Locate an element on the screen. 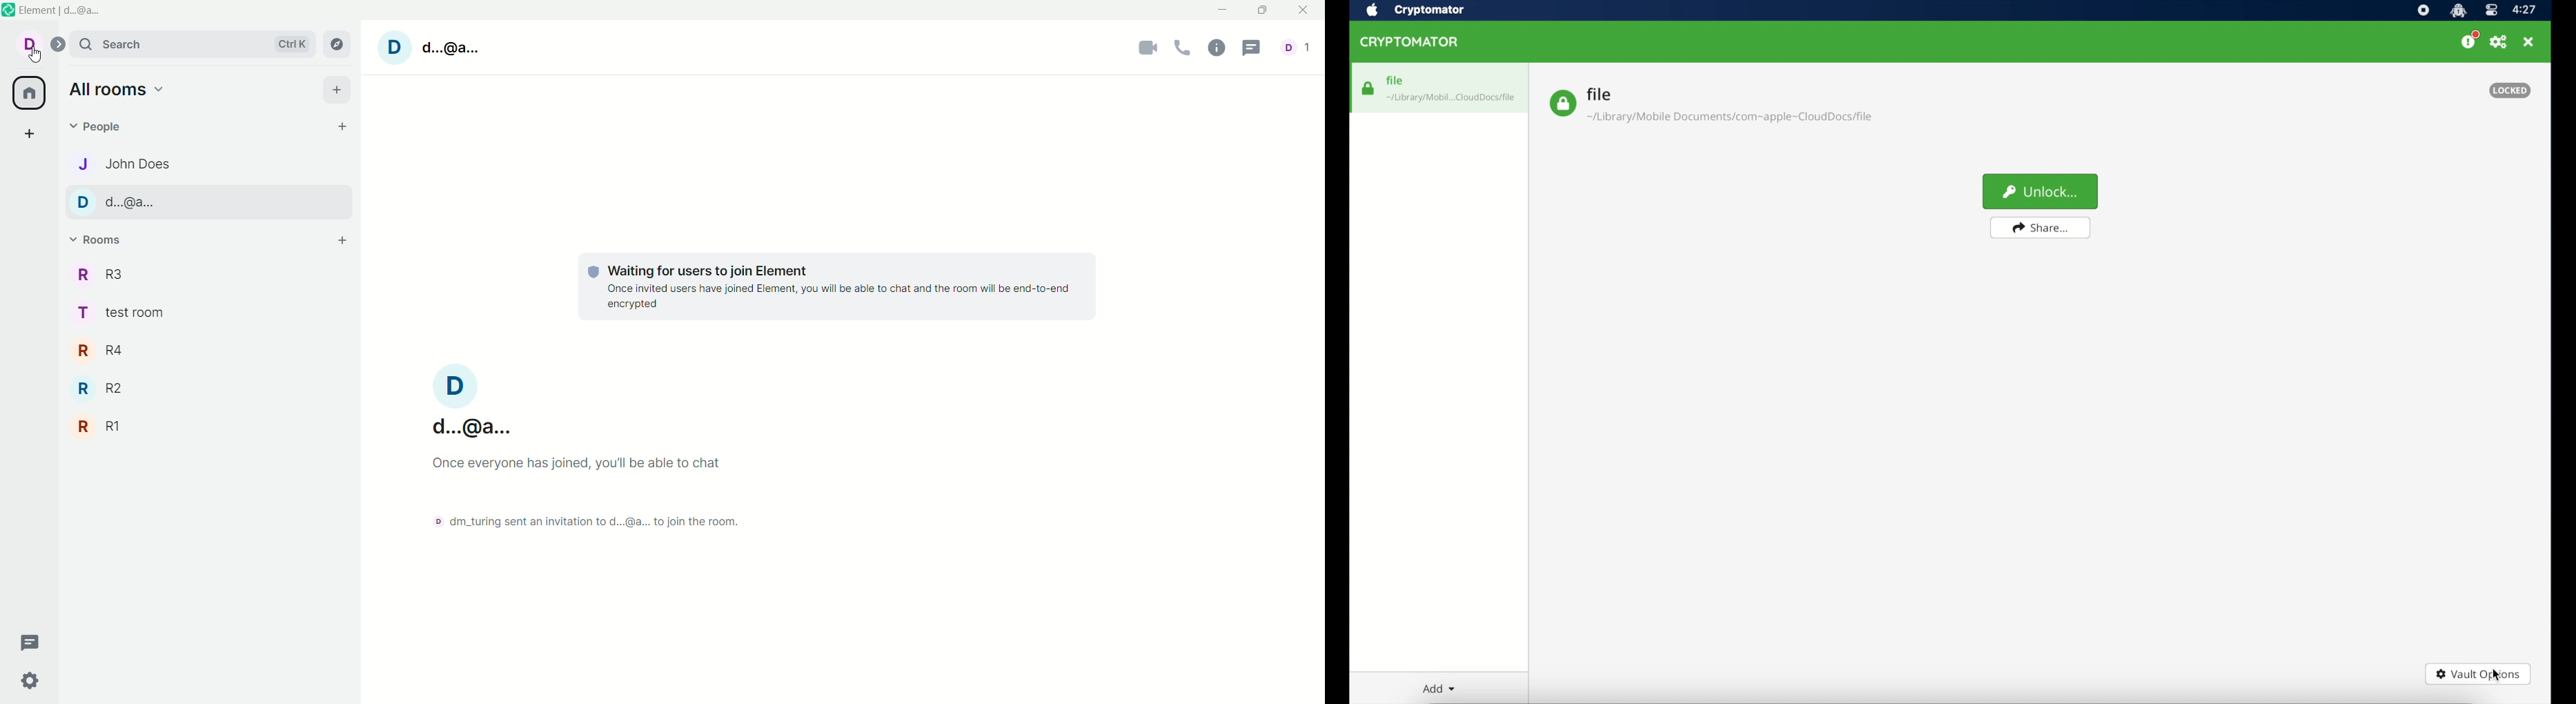 The image size is (2576, 728). all room is located at coordinates (27, 94).